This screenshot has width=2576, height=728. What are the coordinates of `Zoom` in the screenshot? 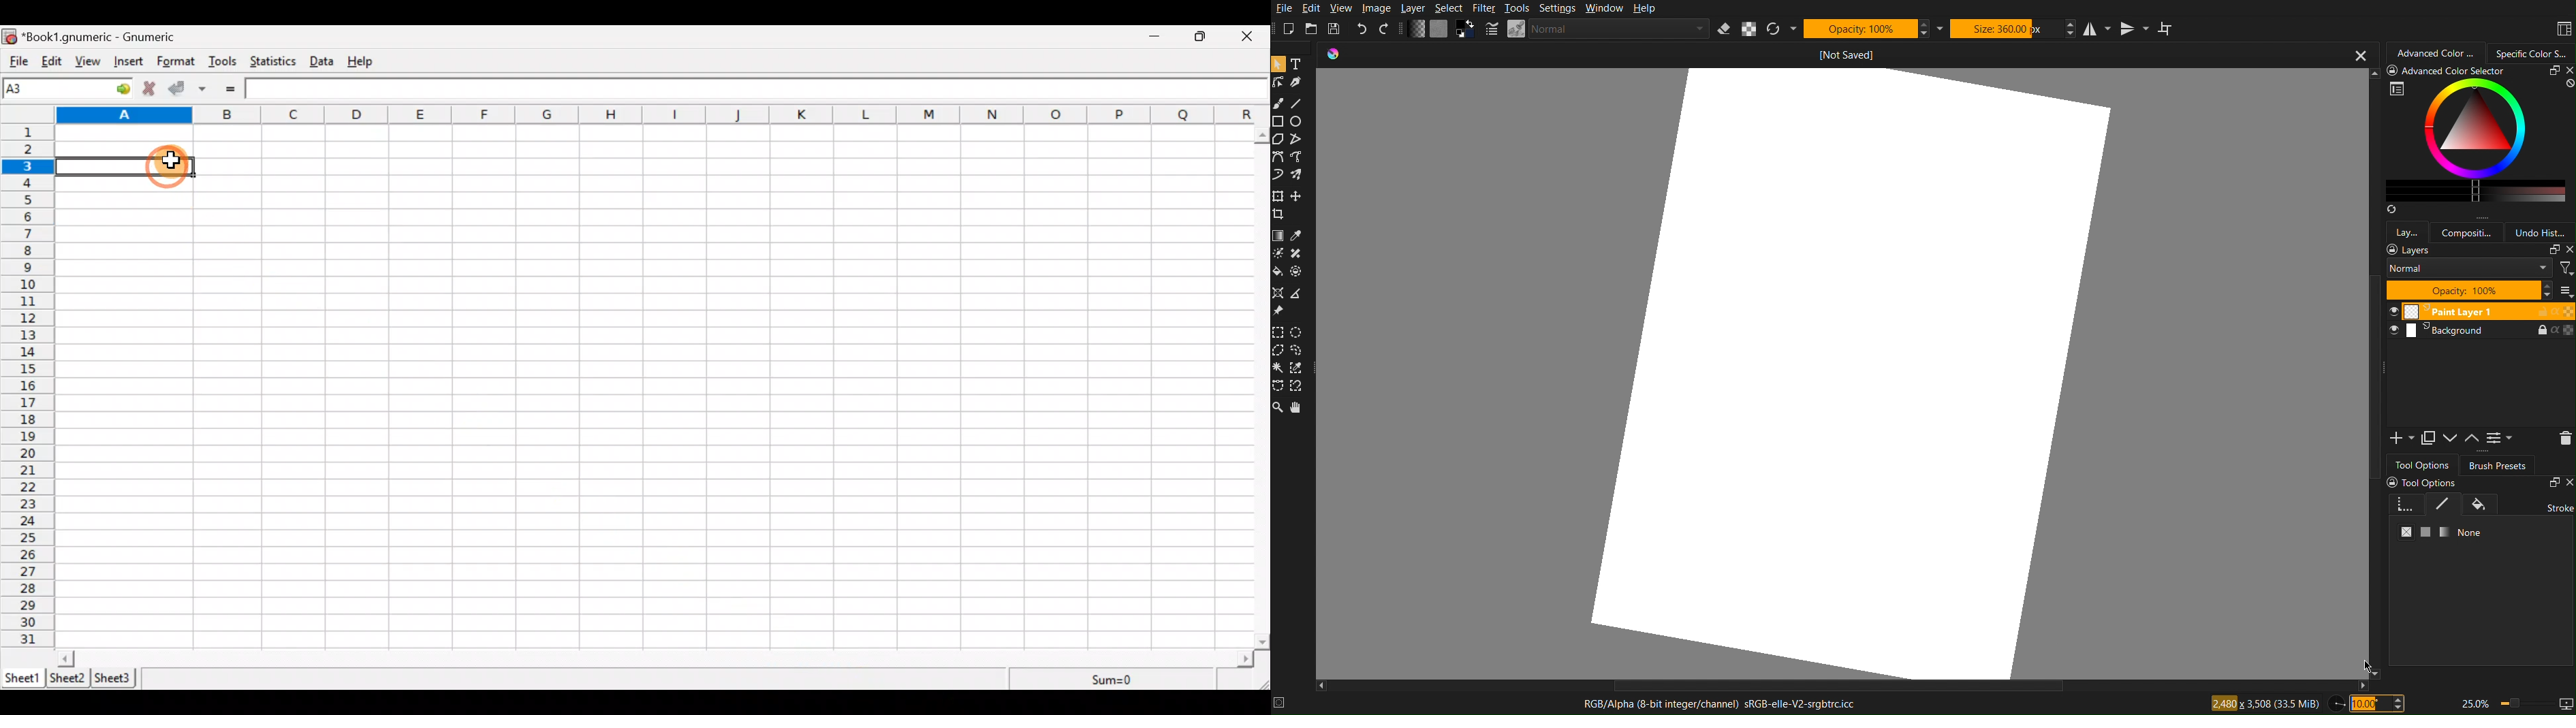 It's located at (2515, 703).